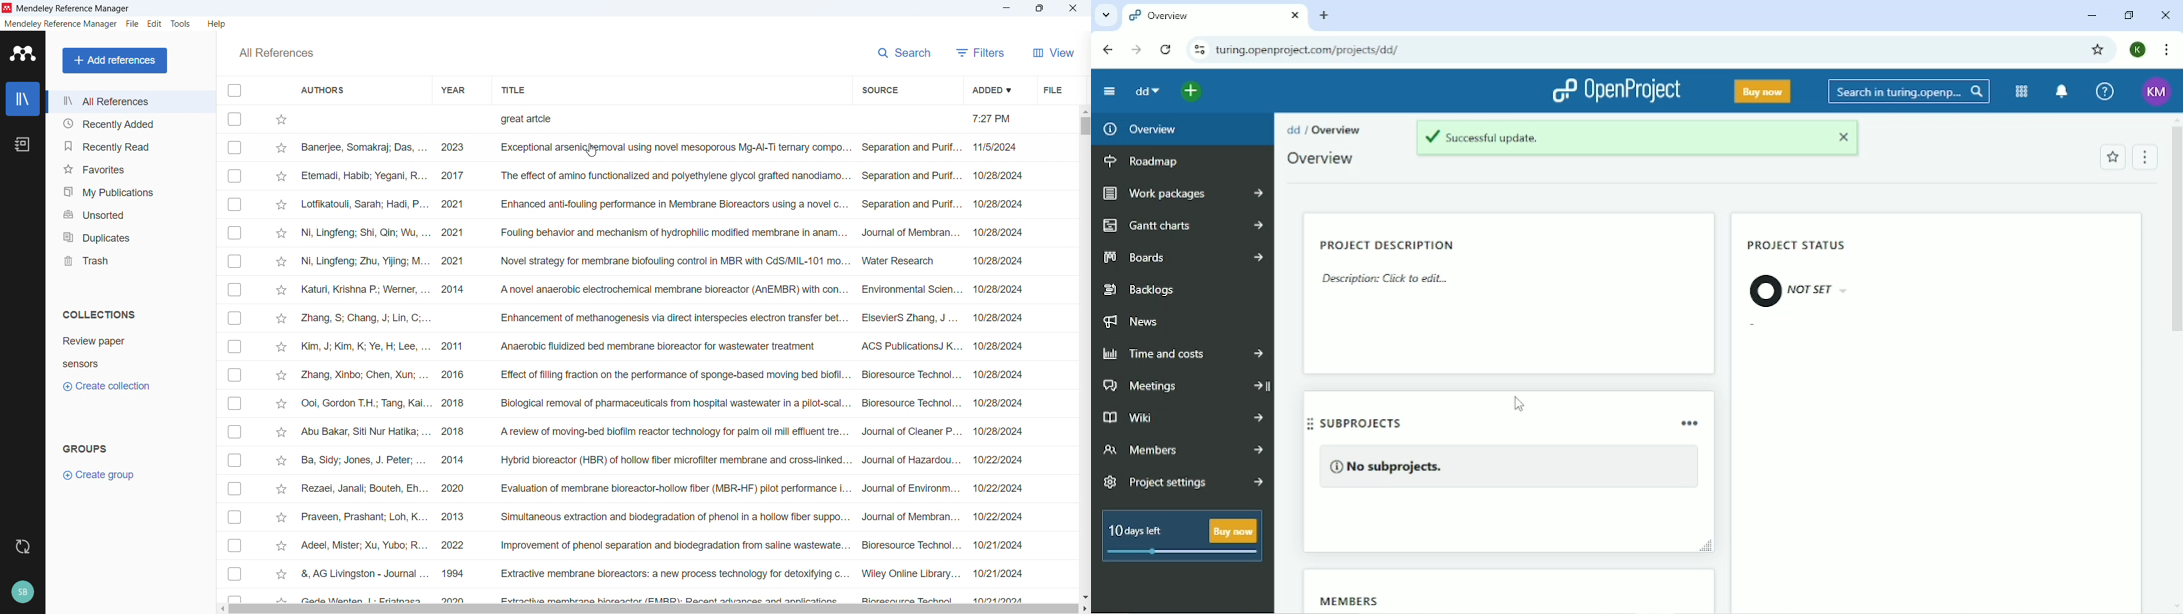  I want to click on member, so click(1408, 599).